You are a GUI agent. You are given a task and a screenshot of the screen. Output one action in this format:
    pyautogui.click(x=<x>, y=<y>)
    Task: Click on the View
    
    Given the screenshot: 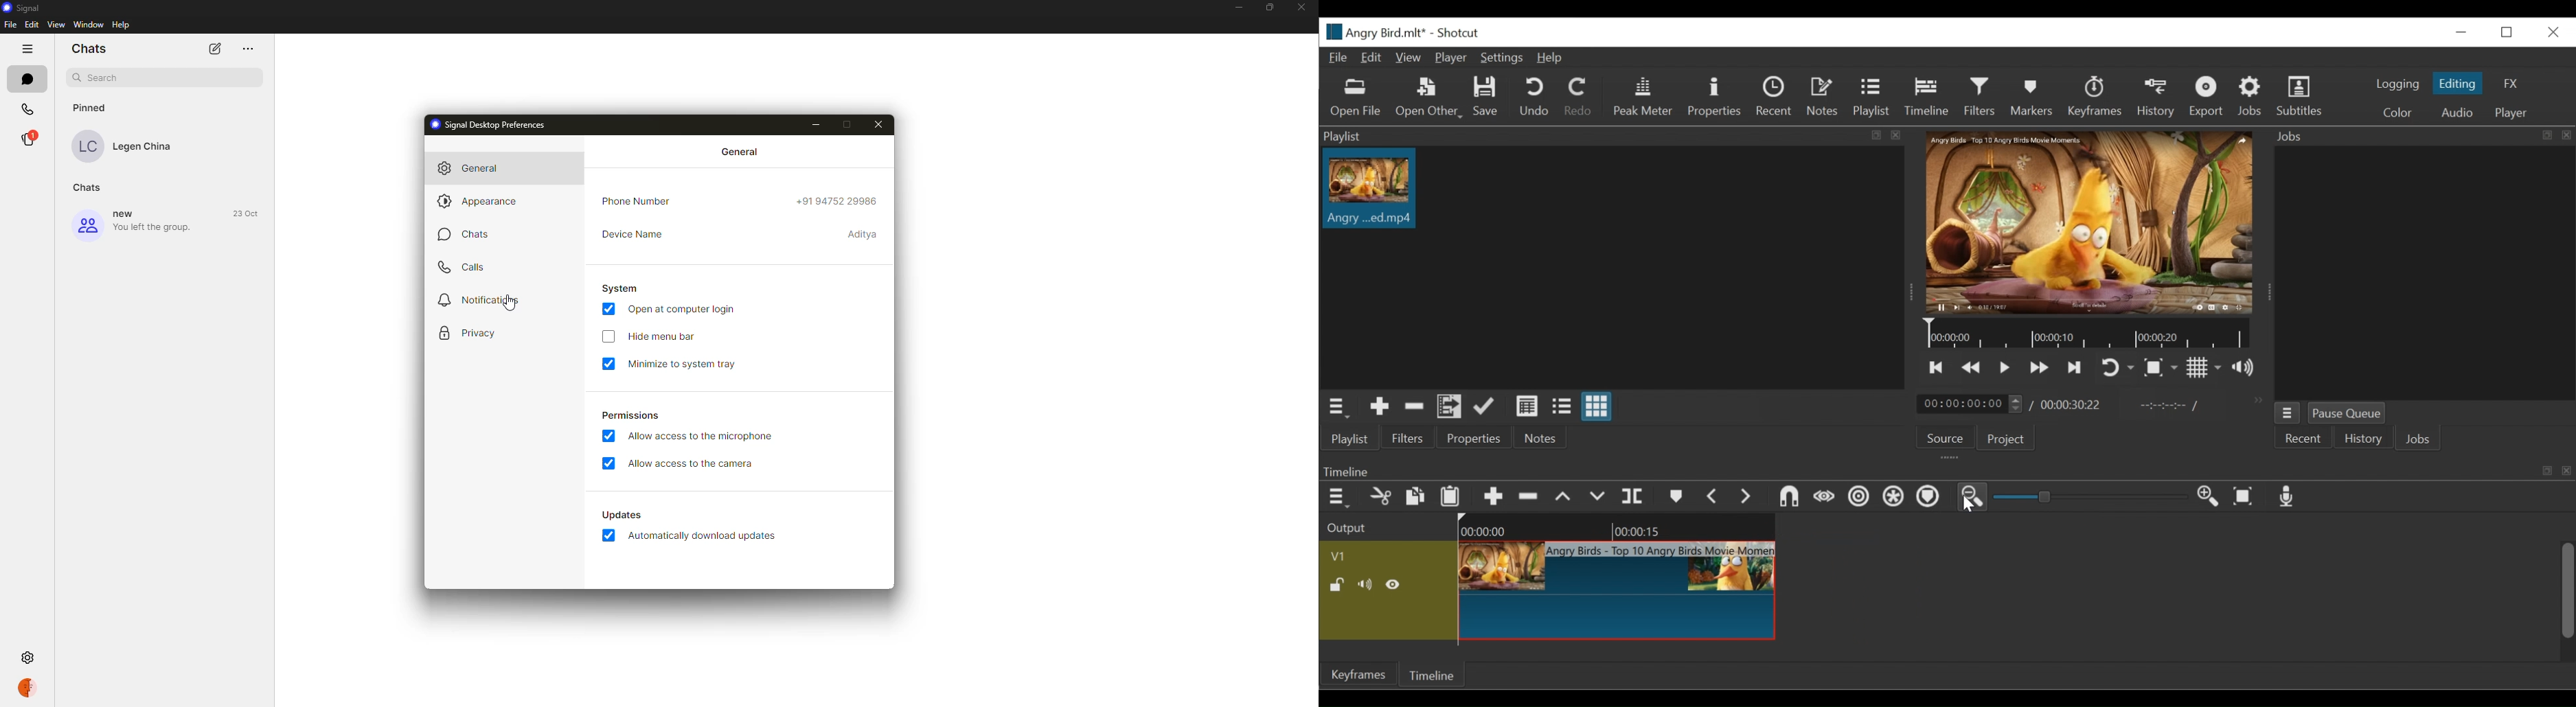 What is the action you would take?
    pyautogui.click(x=56, y=23)
    